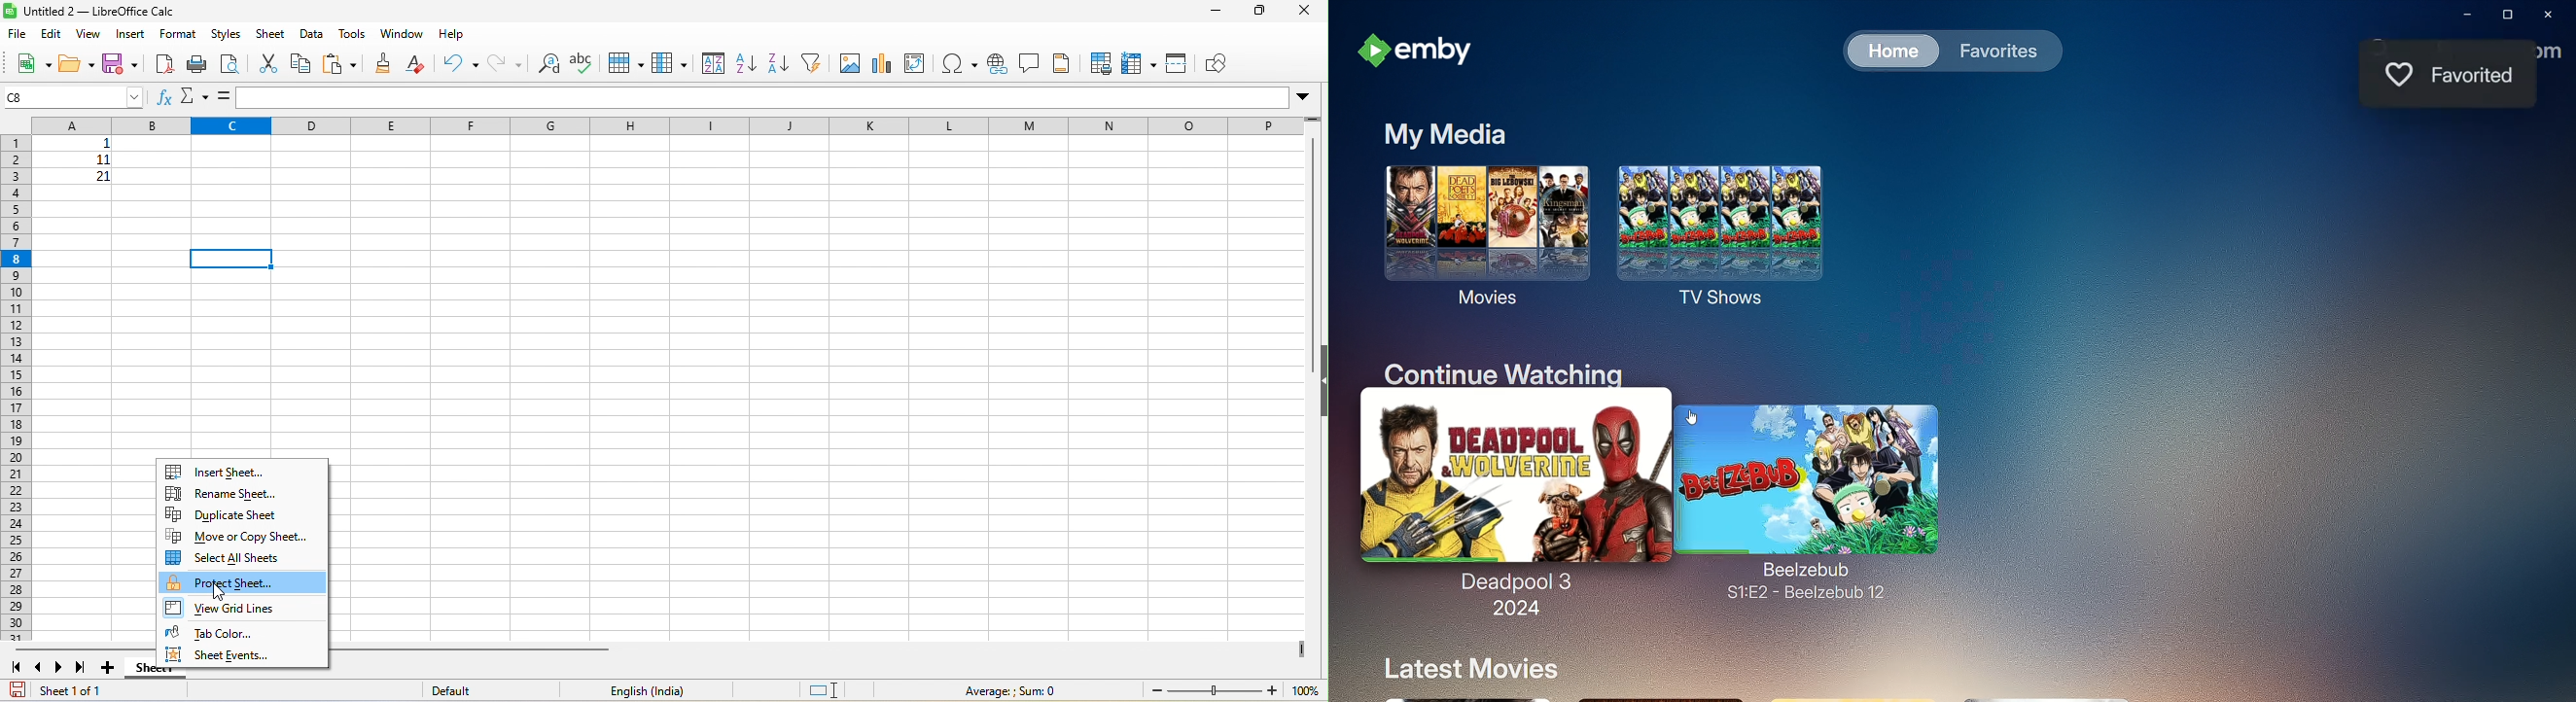  I want to click on find and replace, so click(546, 63).